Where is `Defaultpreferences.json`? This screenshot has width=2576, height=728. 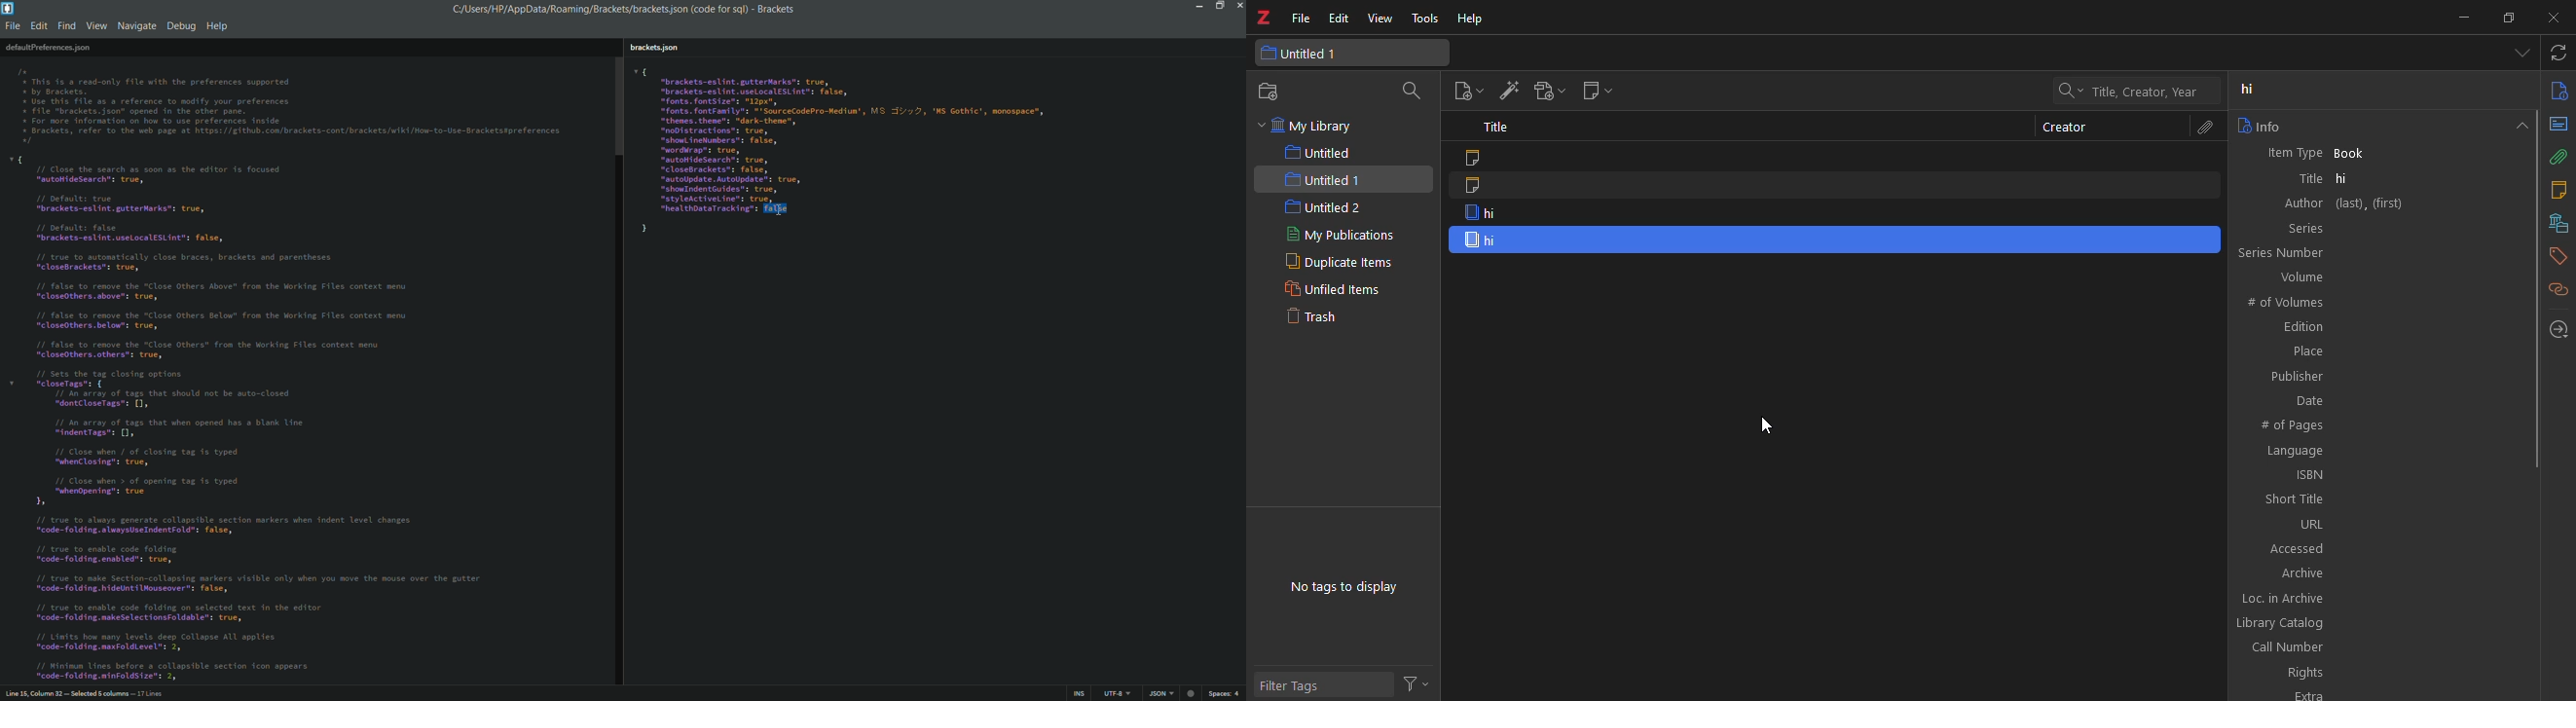 Defaultpreferences.json is located at coordinates (48, 47).